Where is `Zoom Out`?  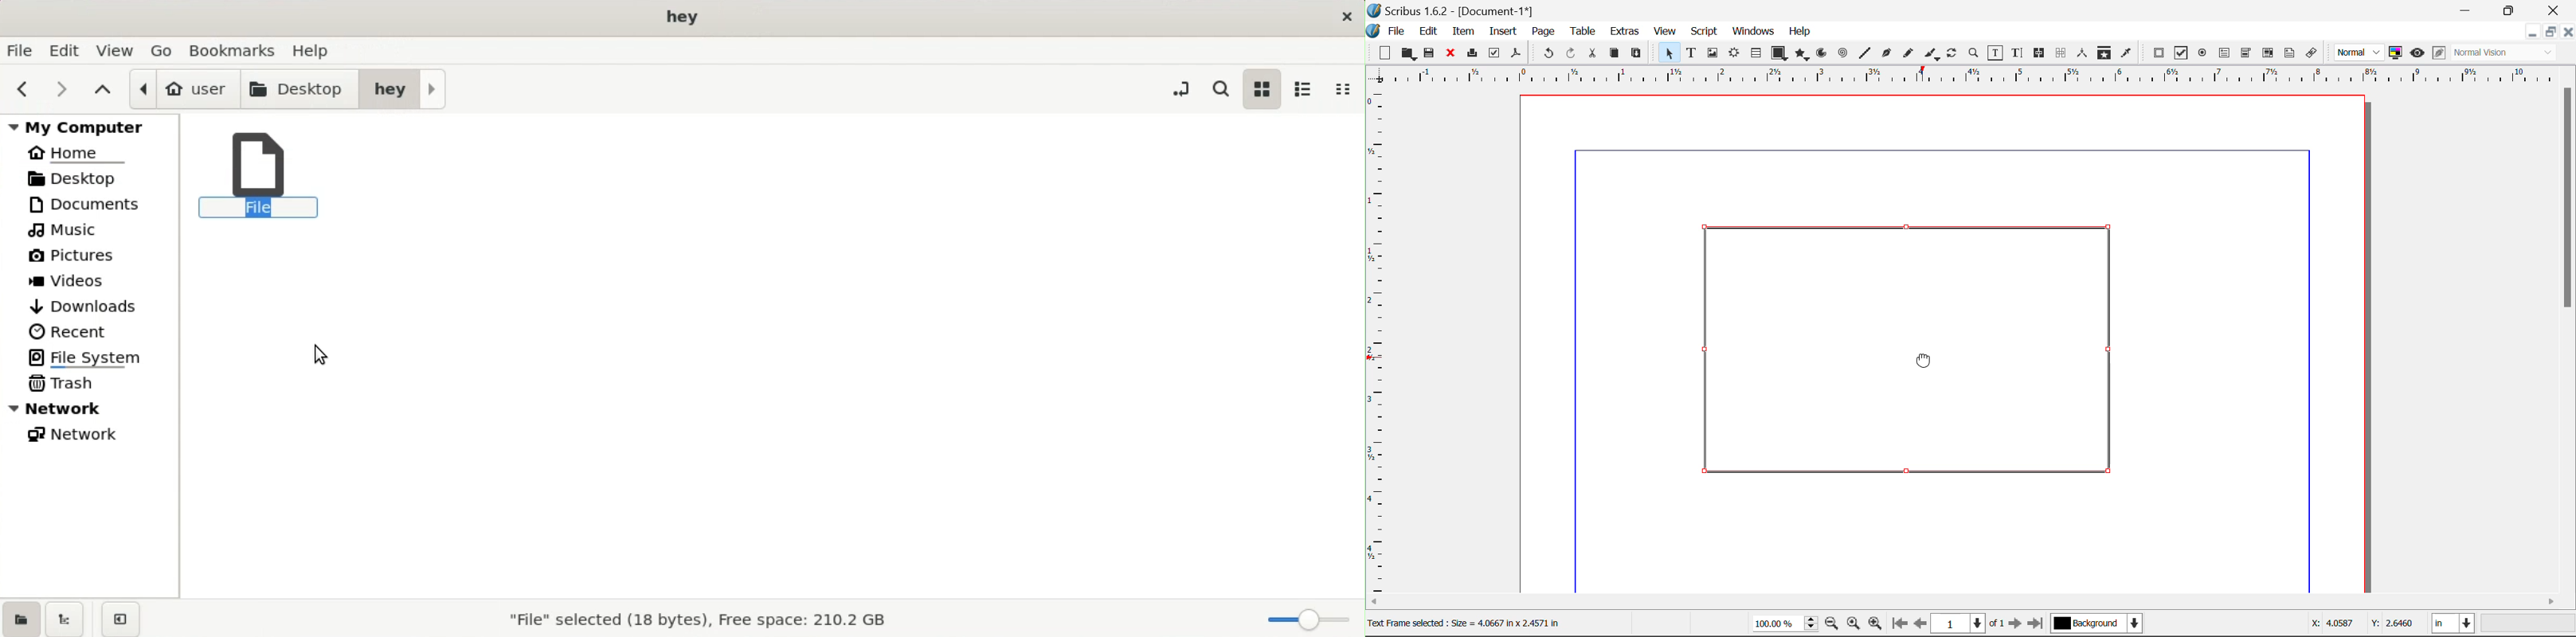
Zoom Out is located at coordinates (1833, 625).